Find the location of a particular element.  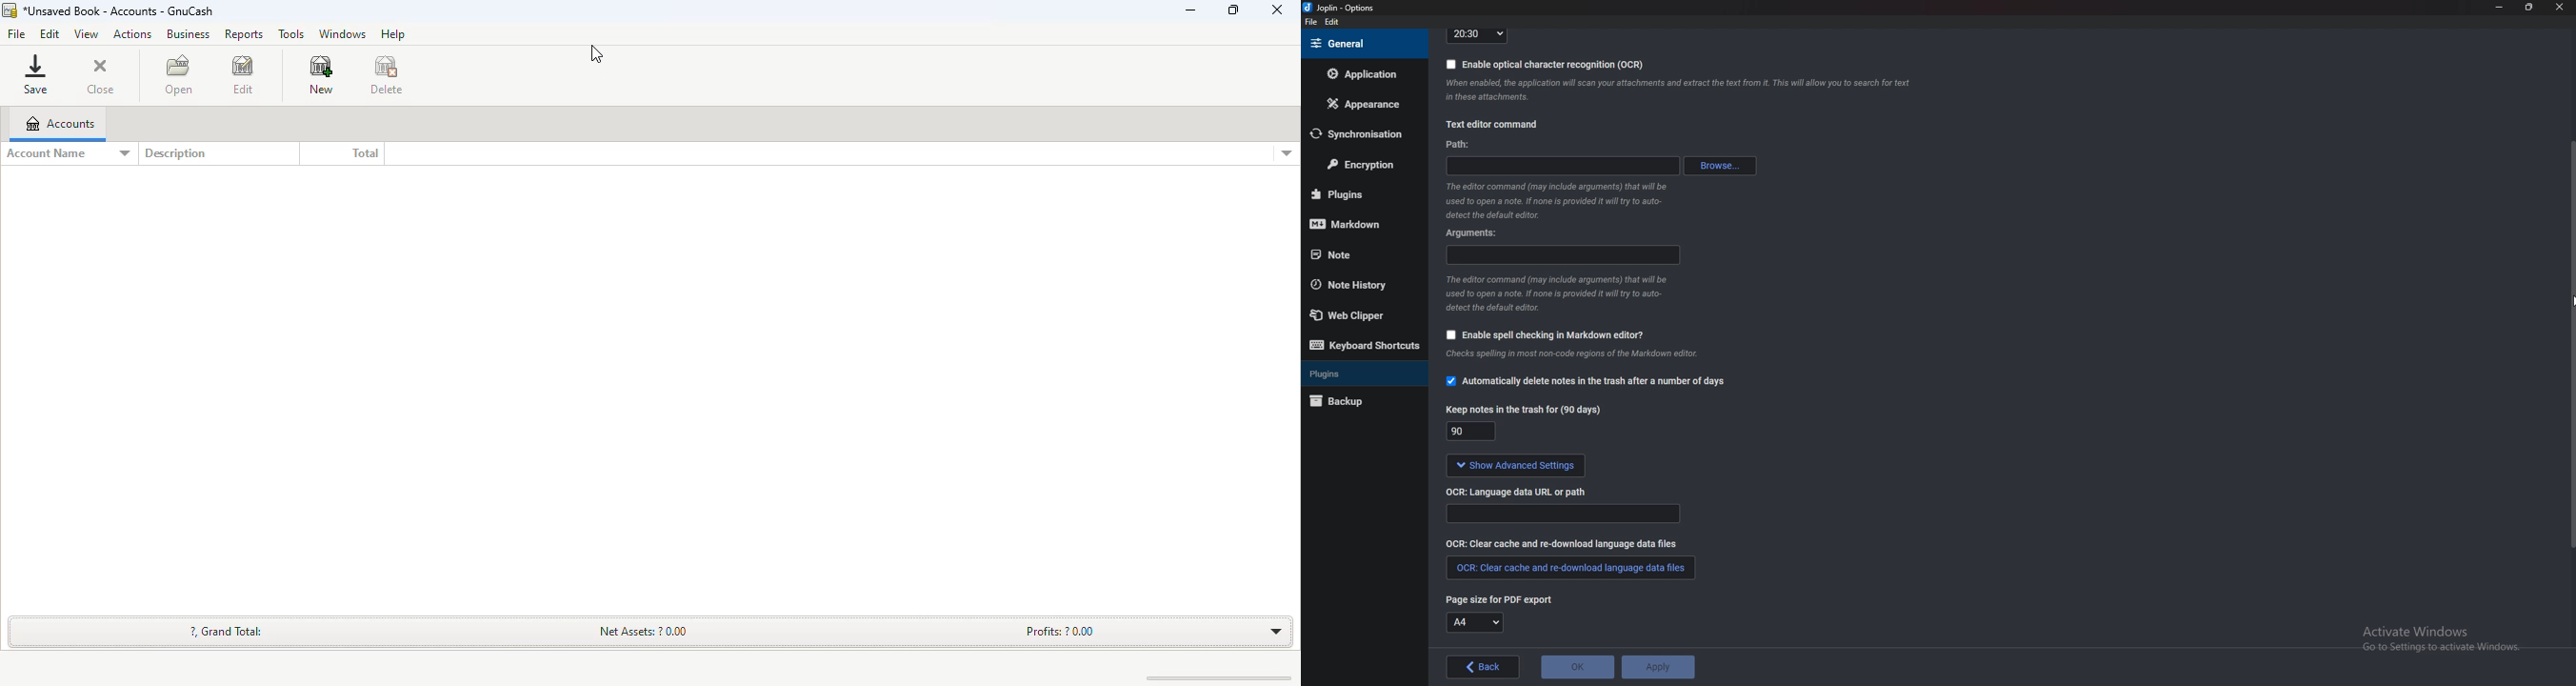

Enable spell checking is located at coordinates (1541, 336).